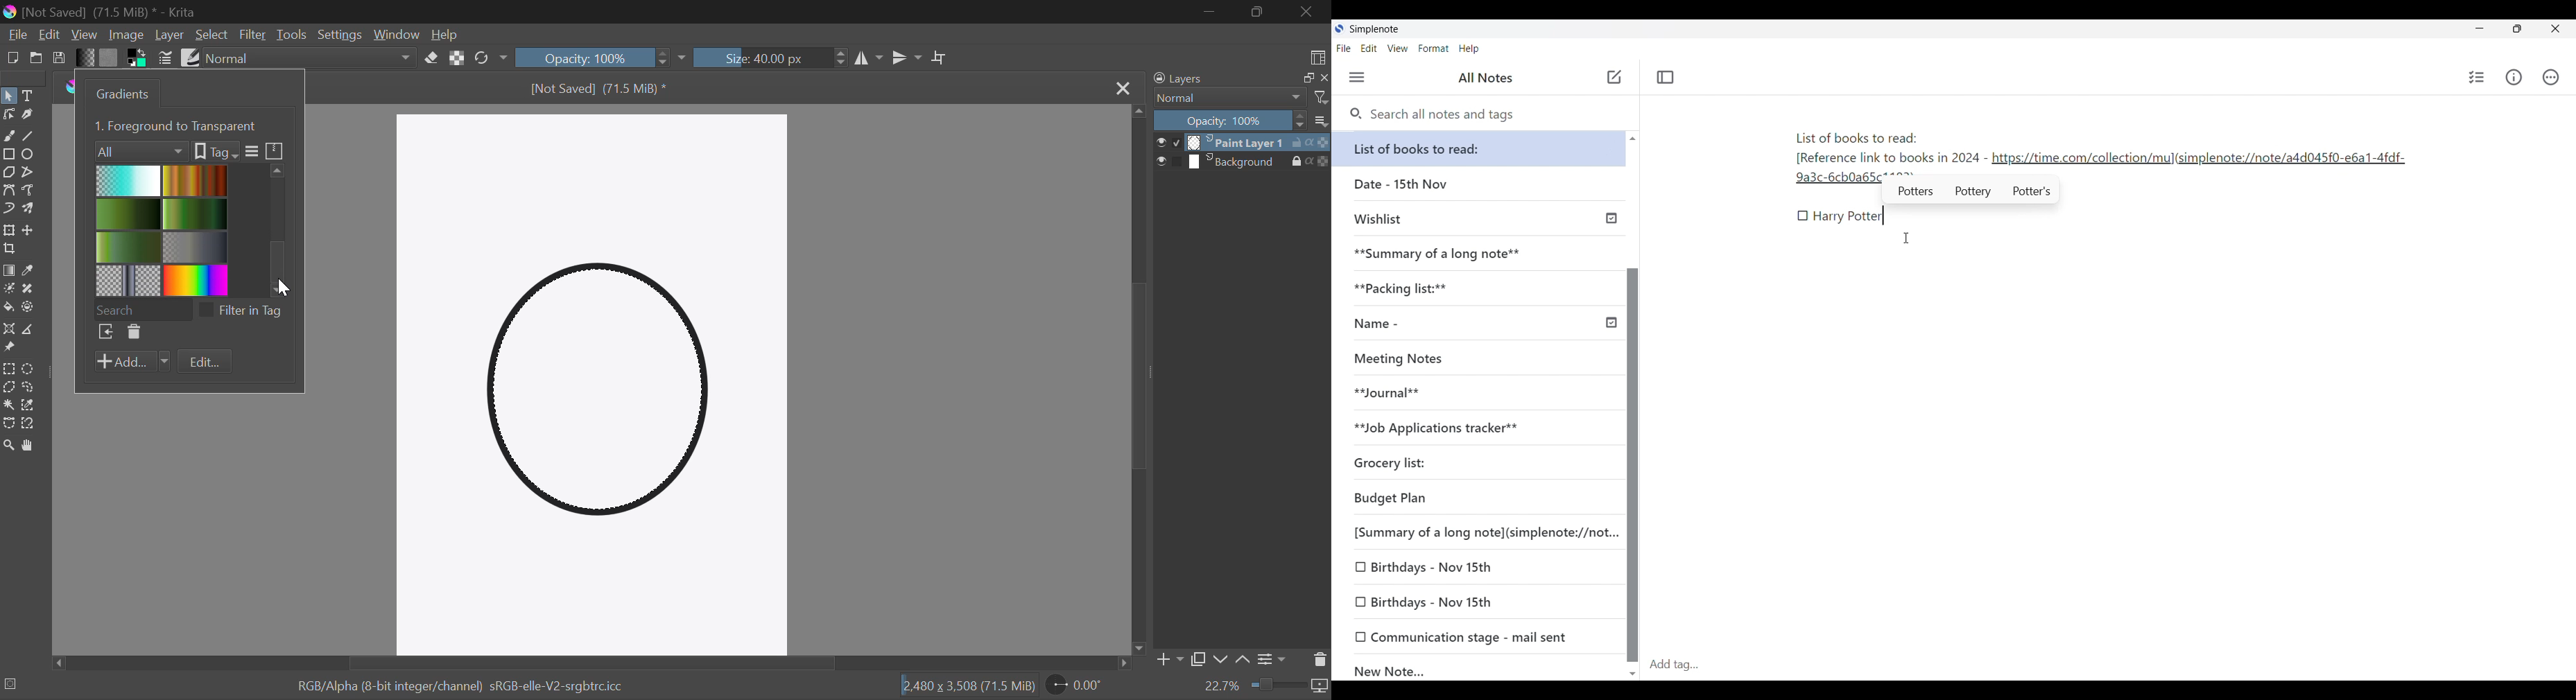 This screenshot has height=700, width=2576. Describe the element at coordinates (2551, 77) in the screenshot. I see `Actions` at that location.